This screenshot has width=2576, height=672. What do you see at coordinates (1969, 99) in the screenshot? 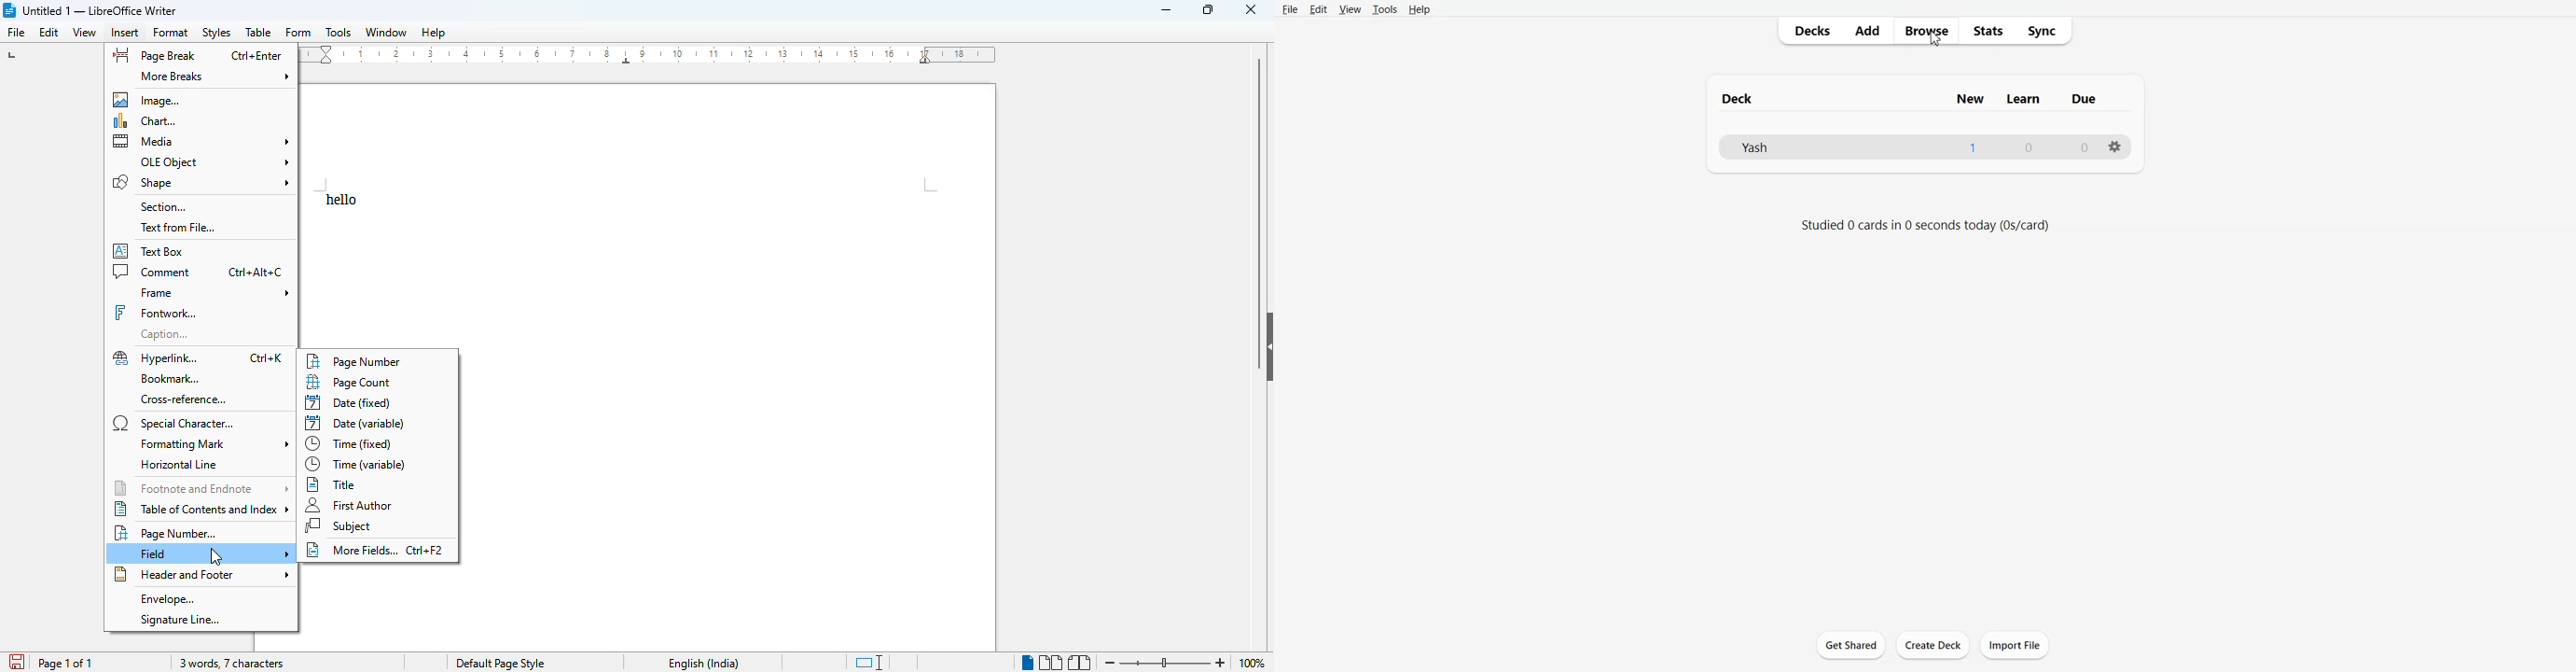
I see `New` at bounding box center [1969, 99].